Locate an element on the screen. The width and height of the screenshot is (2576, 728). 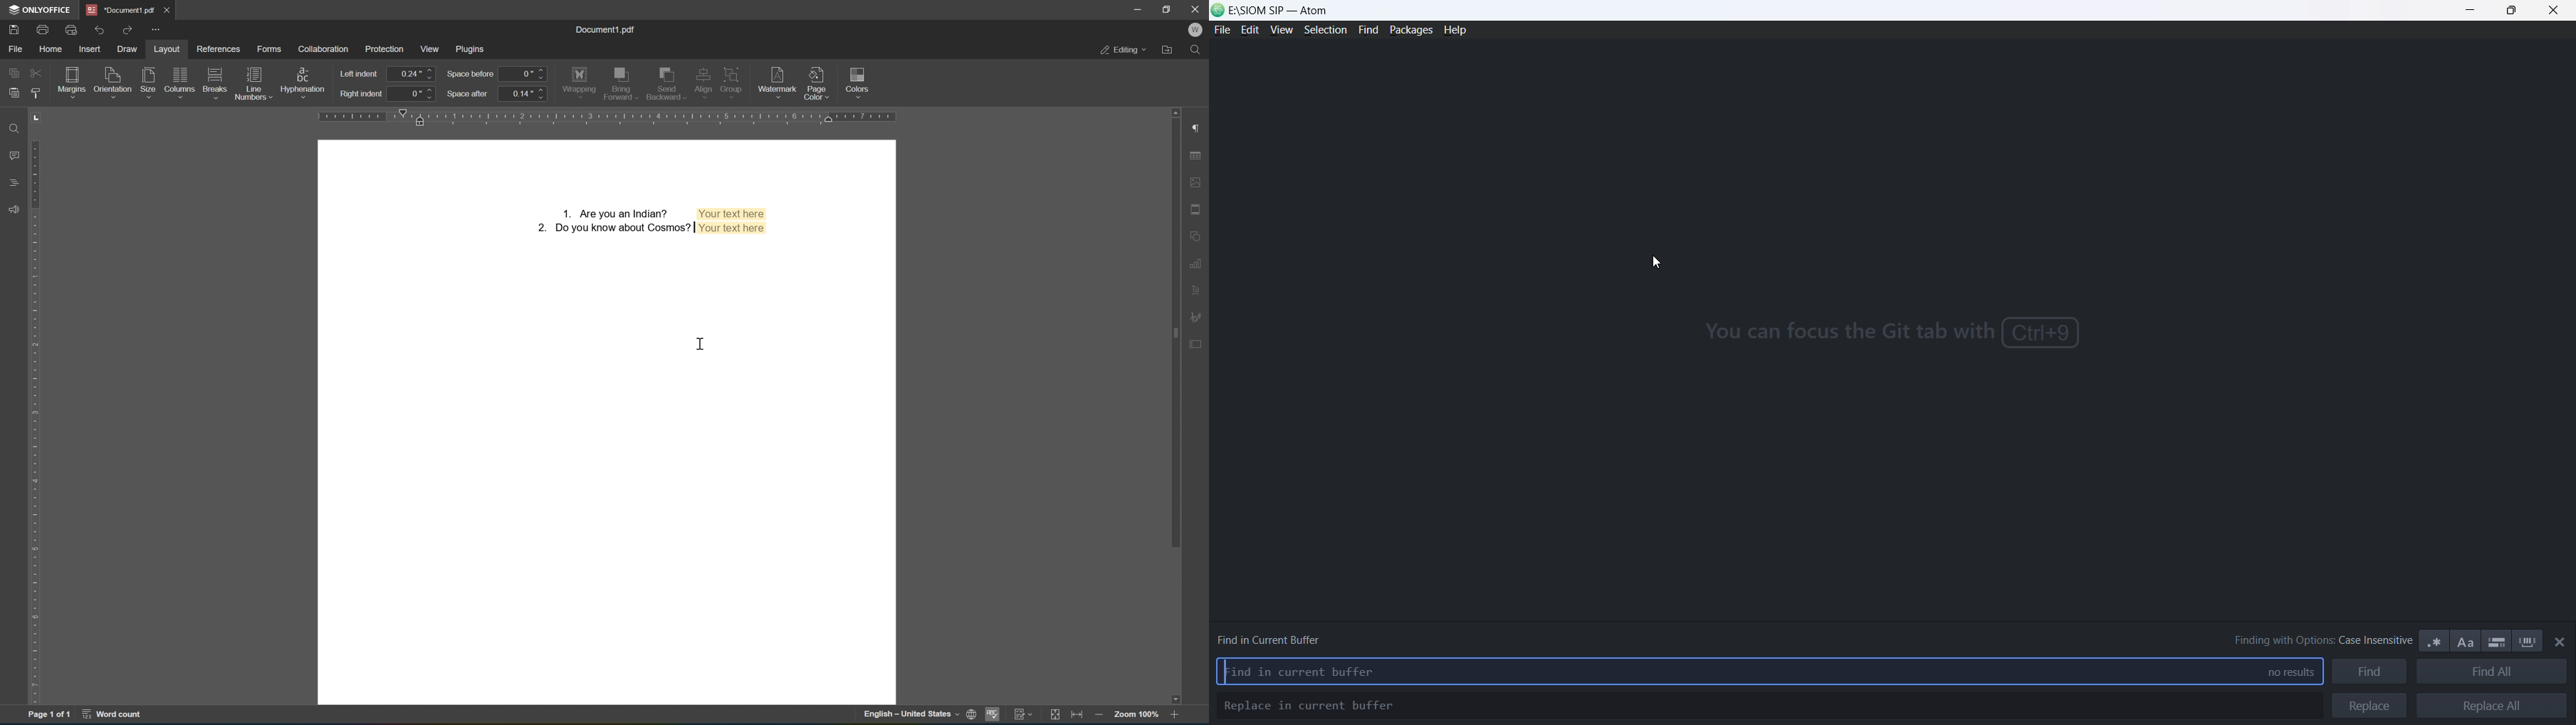
document1.pdf is located at coordinates (607, 31).